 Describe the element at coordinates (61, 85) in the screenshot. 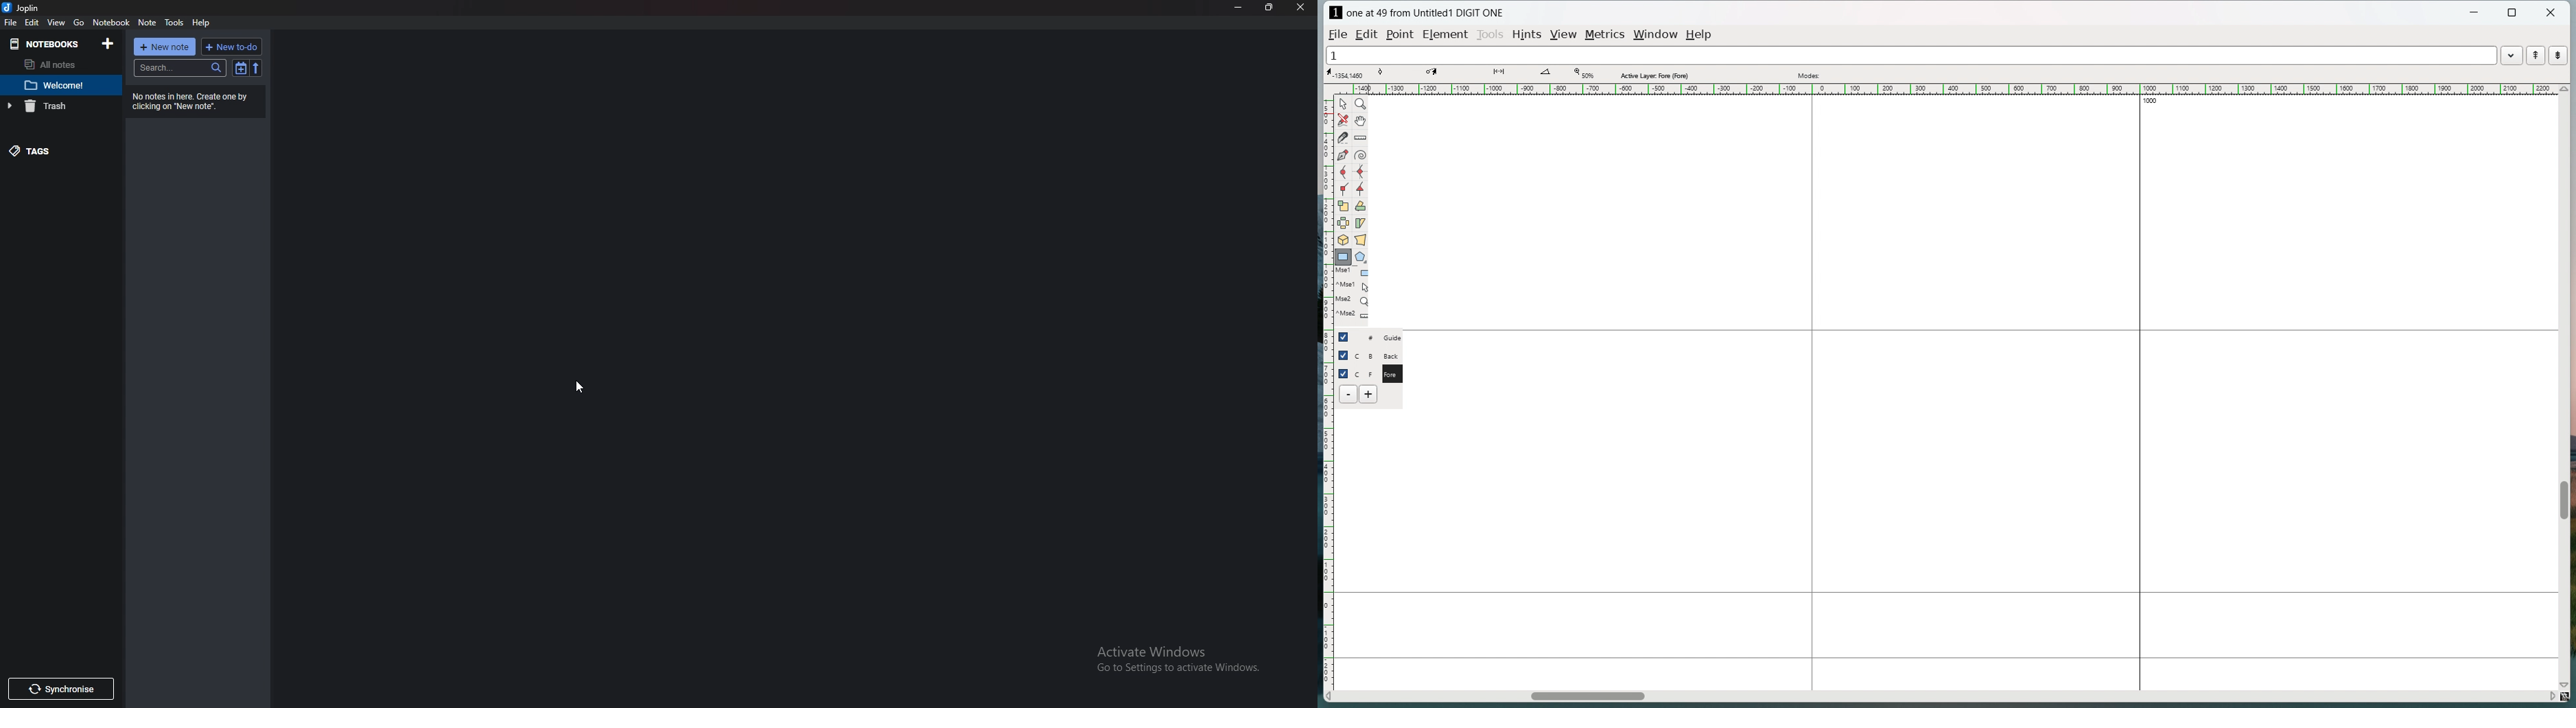

I see `note` at that location.